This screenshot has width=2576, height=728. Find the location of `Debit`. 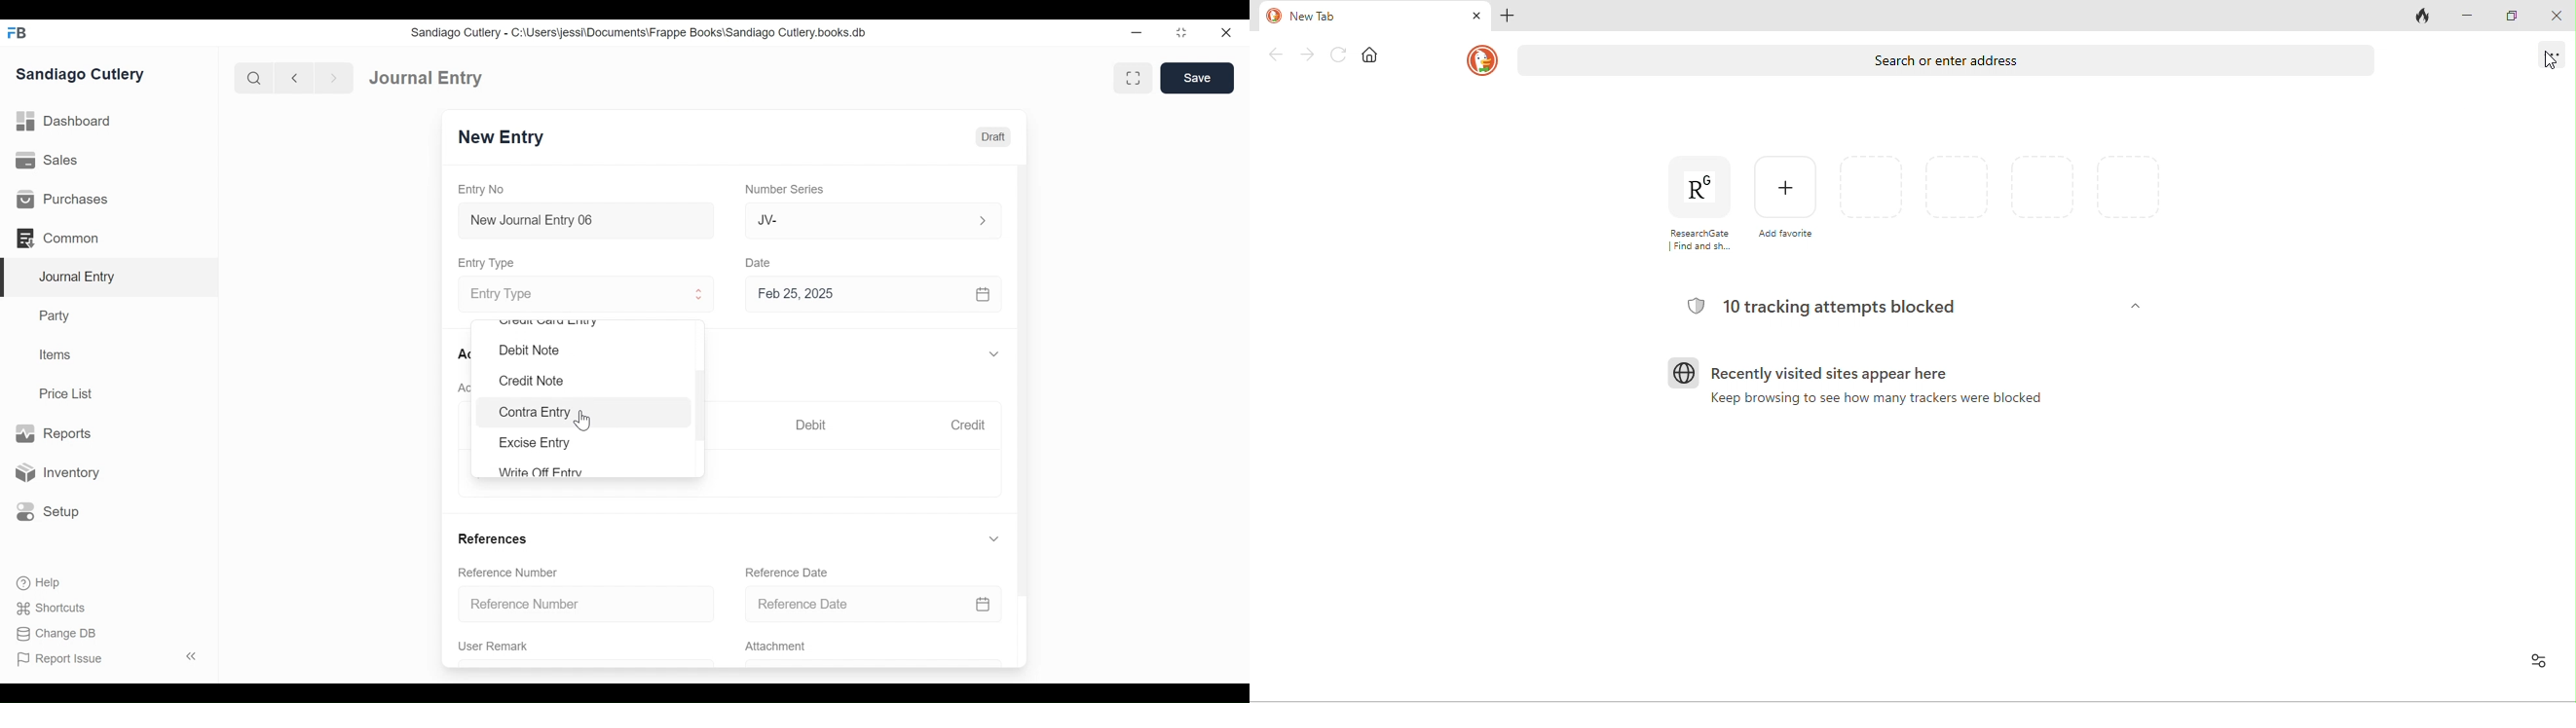

Debit is located at coordinates (811, 425).